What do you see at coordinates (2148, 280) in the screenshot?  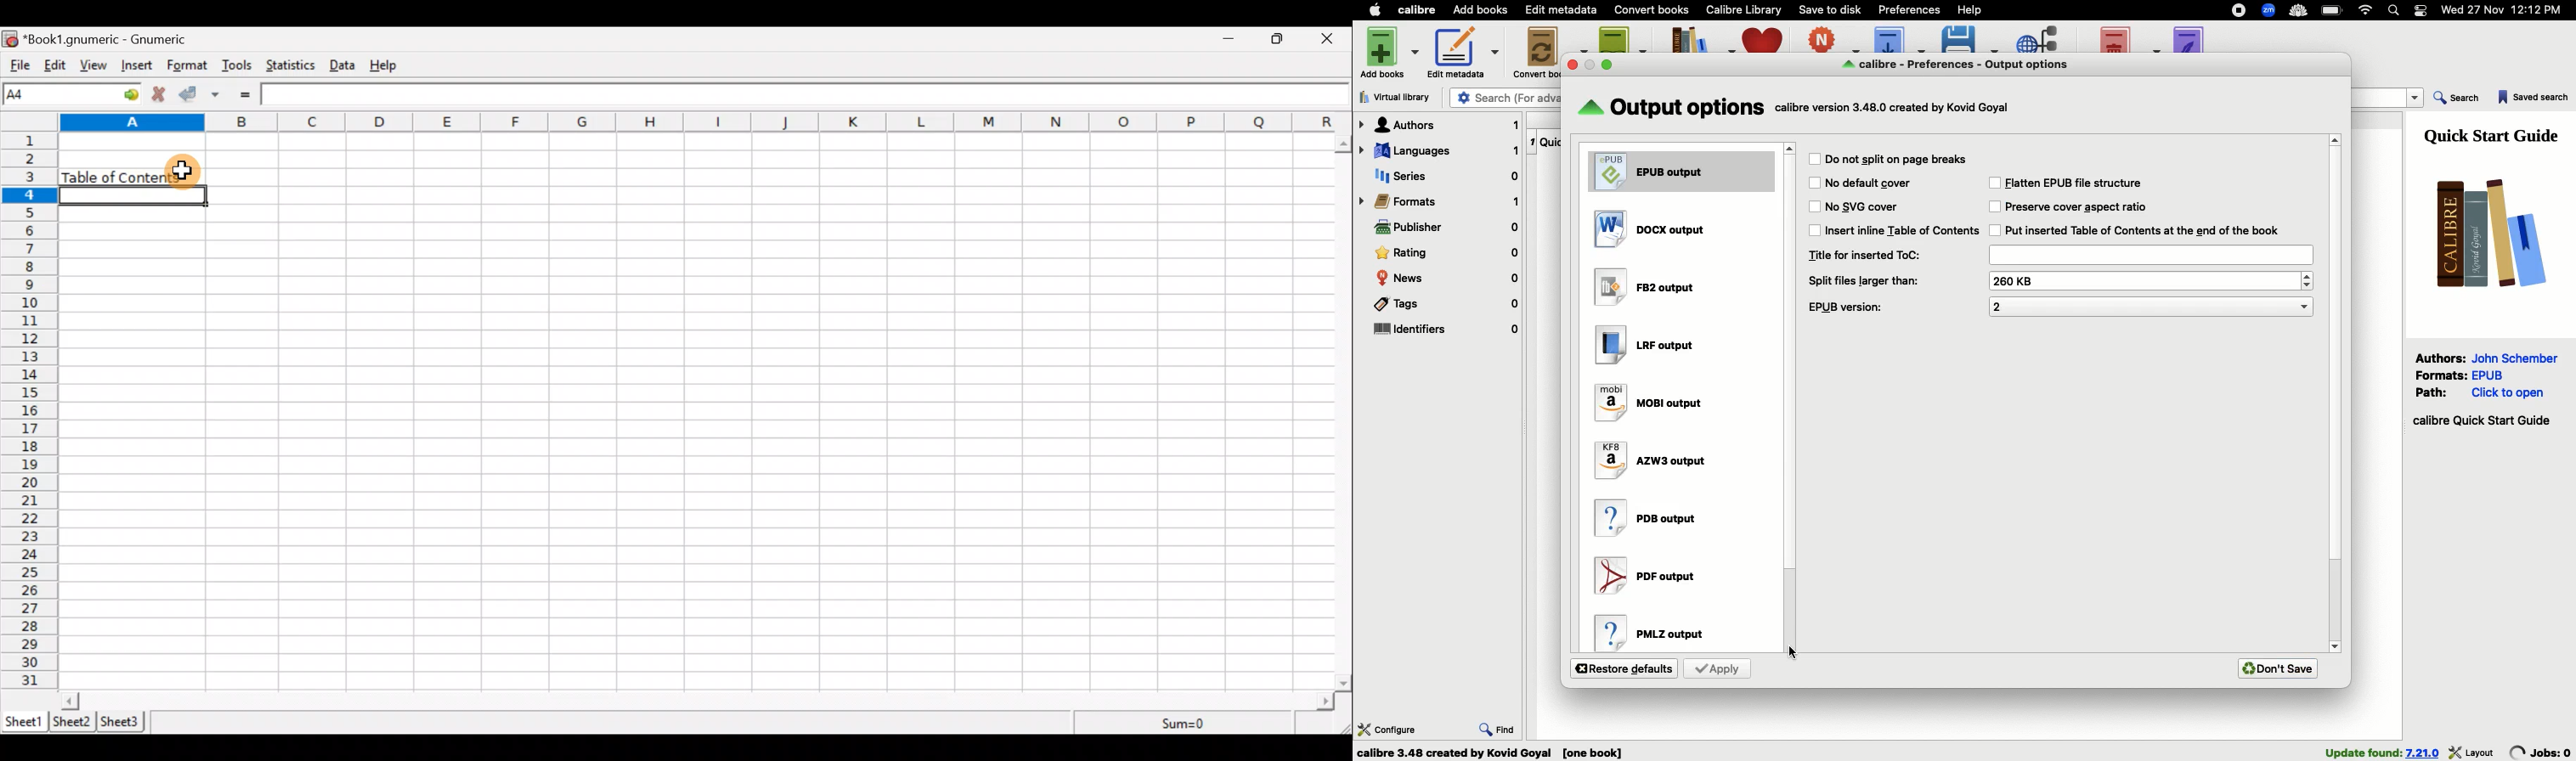 I see `Split files` at bounding box center [2148, 280].